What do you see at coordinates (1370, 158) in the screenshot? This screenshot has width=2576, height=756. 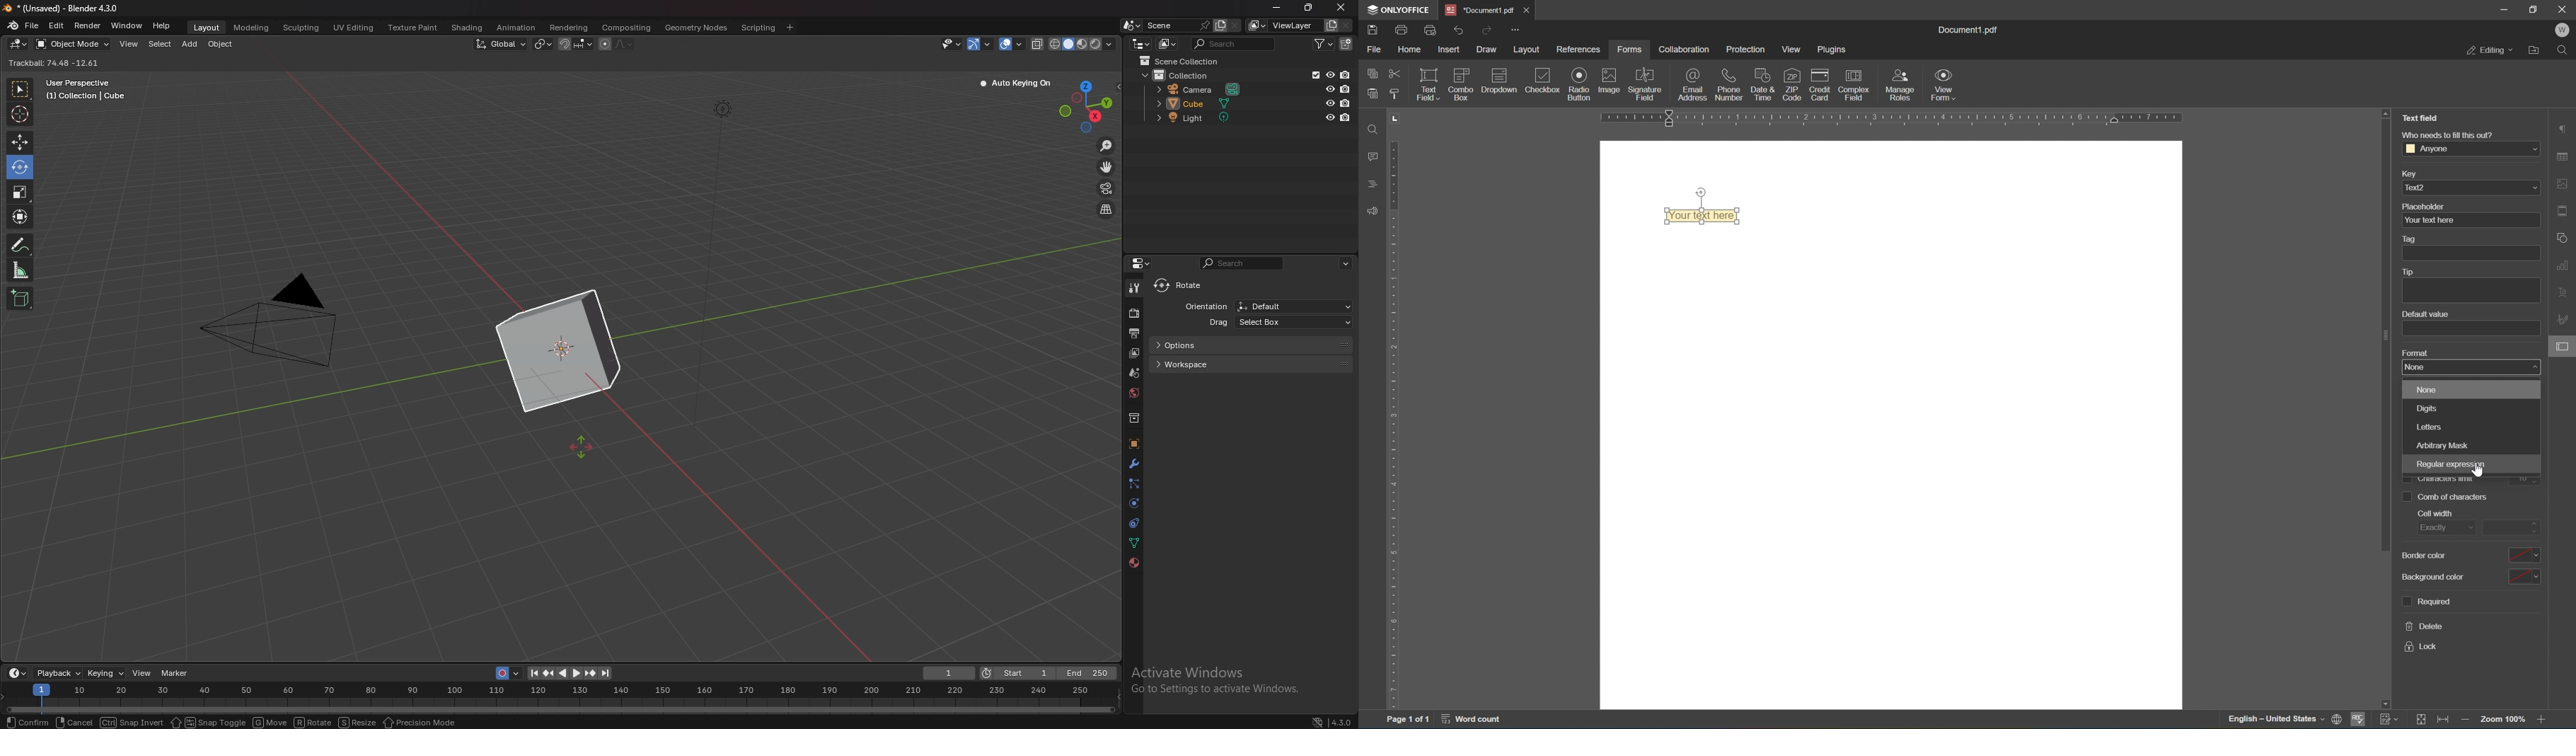 I see `comments` at bounding box center [1370, 158].